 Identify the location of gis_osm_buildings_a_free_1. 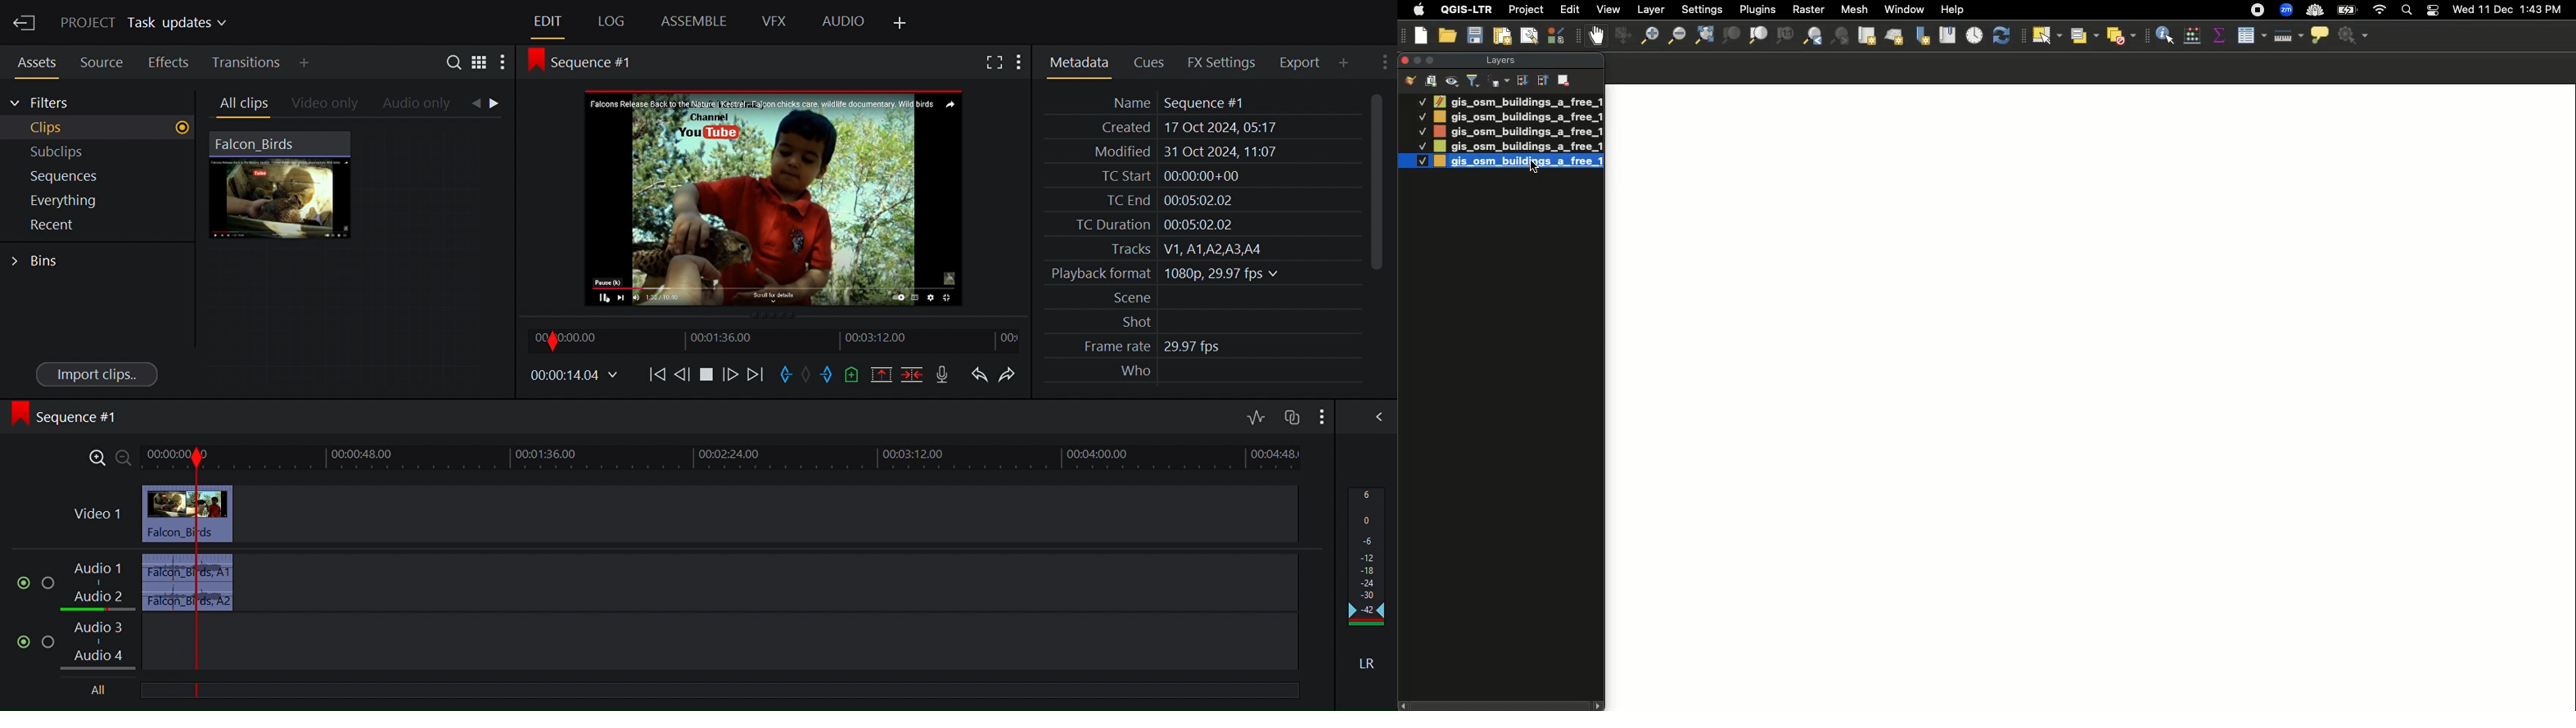
(1518, 164).